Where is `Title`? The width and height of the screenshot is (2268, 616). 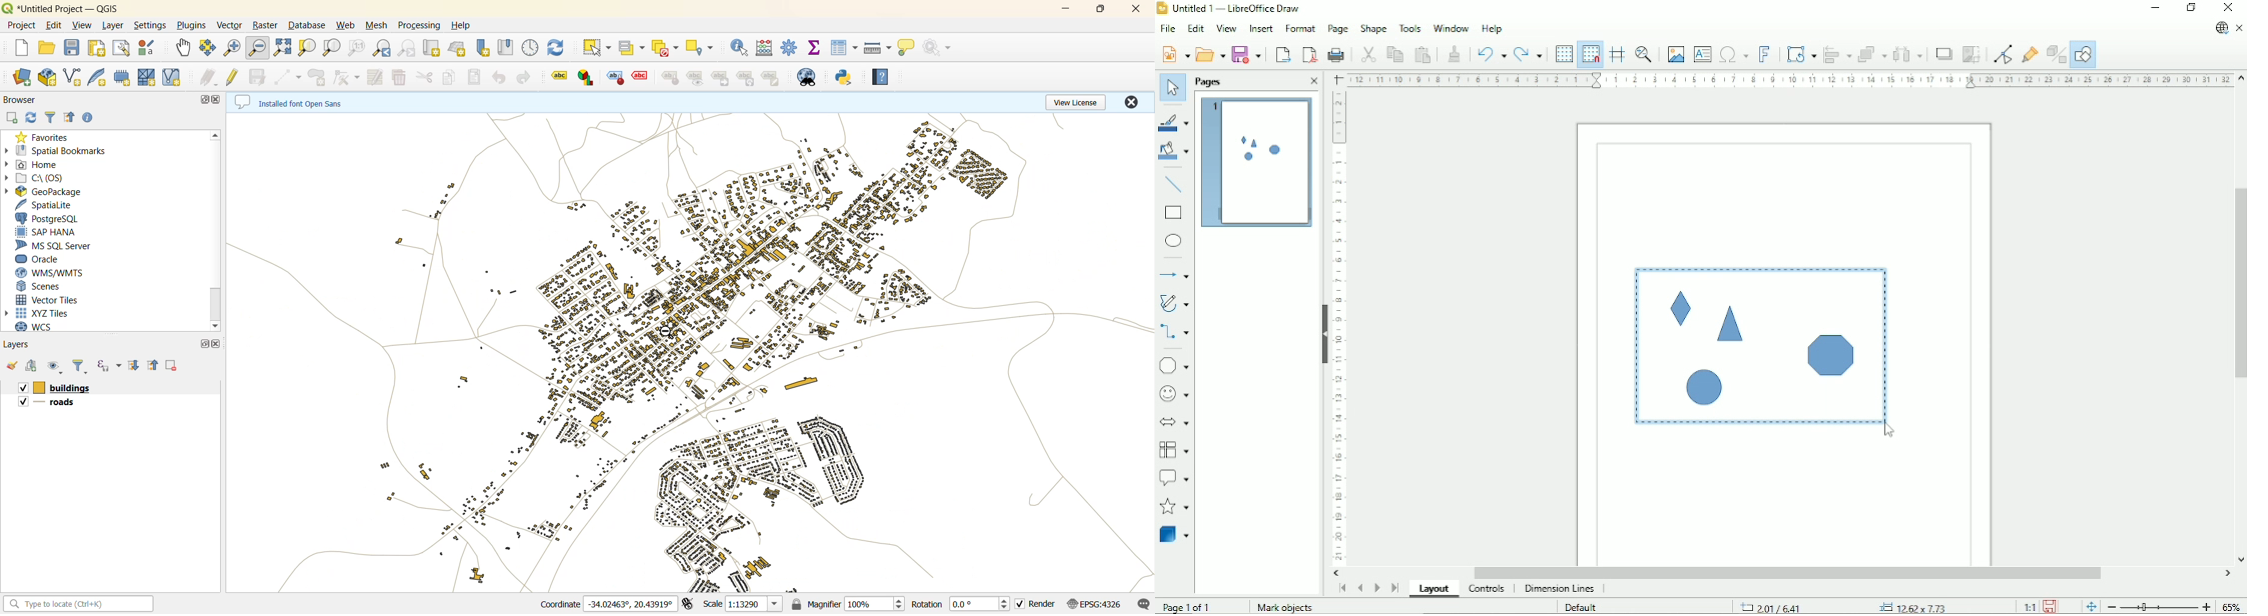 Title is located at coordinates (1233, 9).